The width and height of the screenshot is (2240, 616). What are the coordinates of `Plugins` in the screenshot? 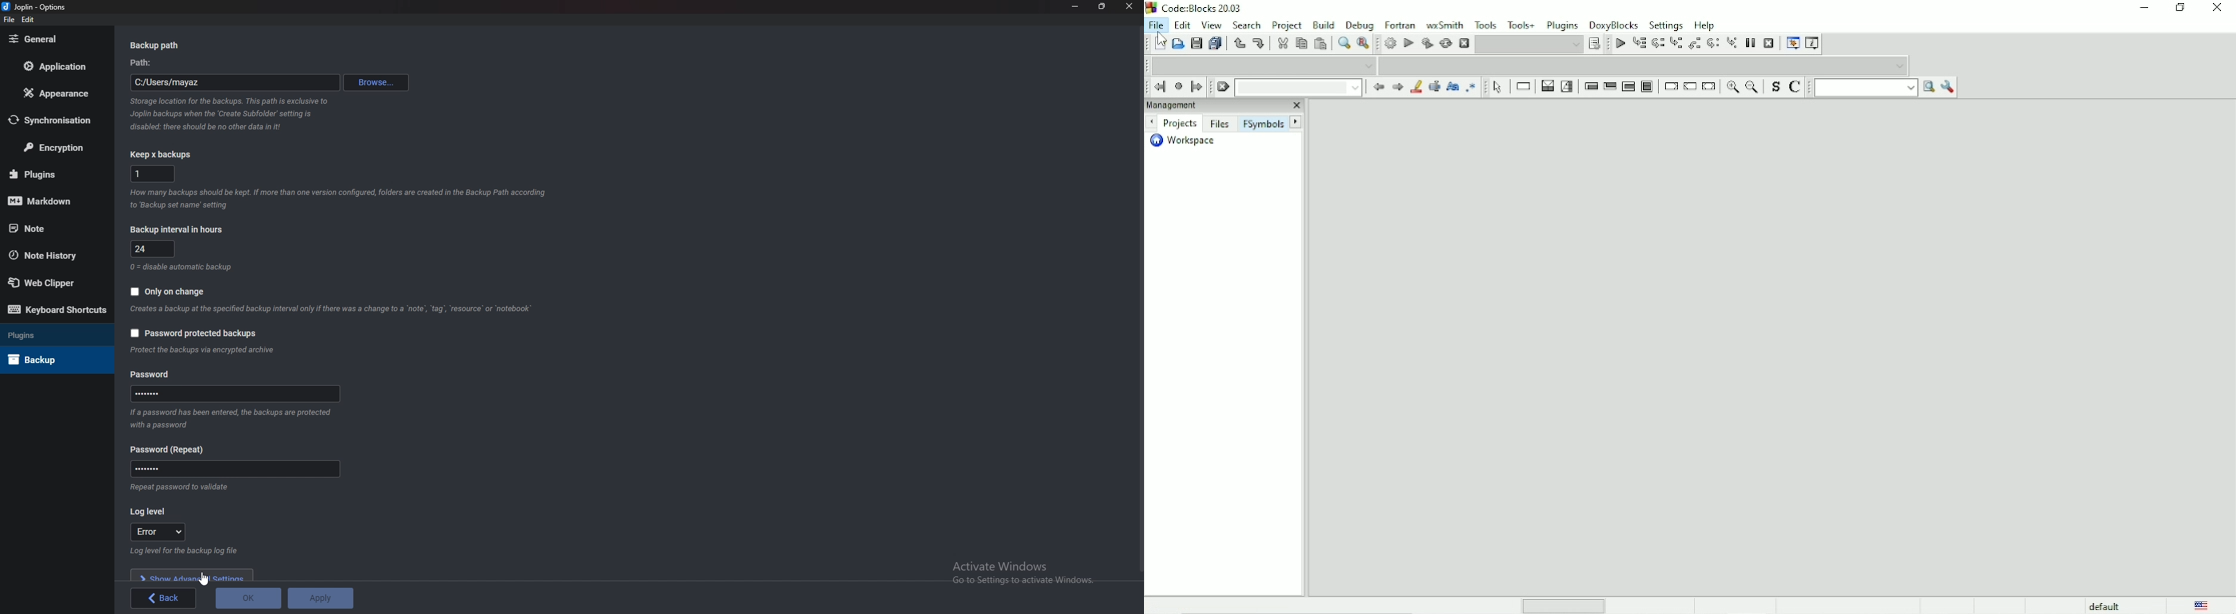 It's located at (54, 173).